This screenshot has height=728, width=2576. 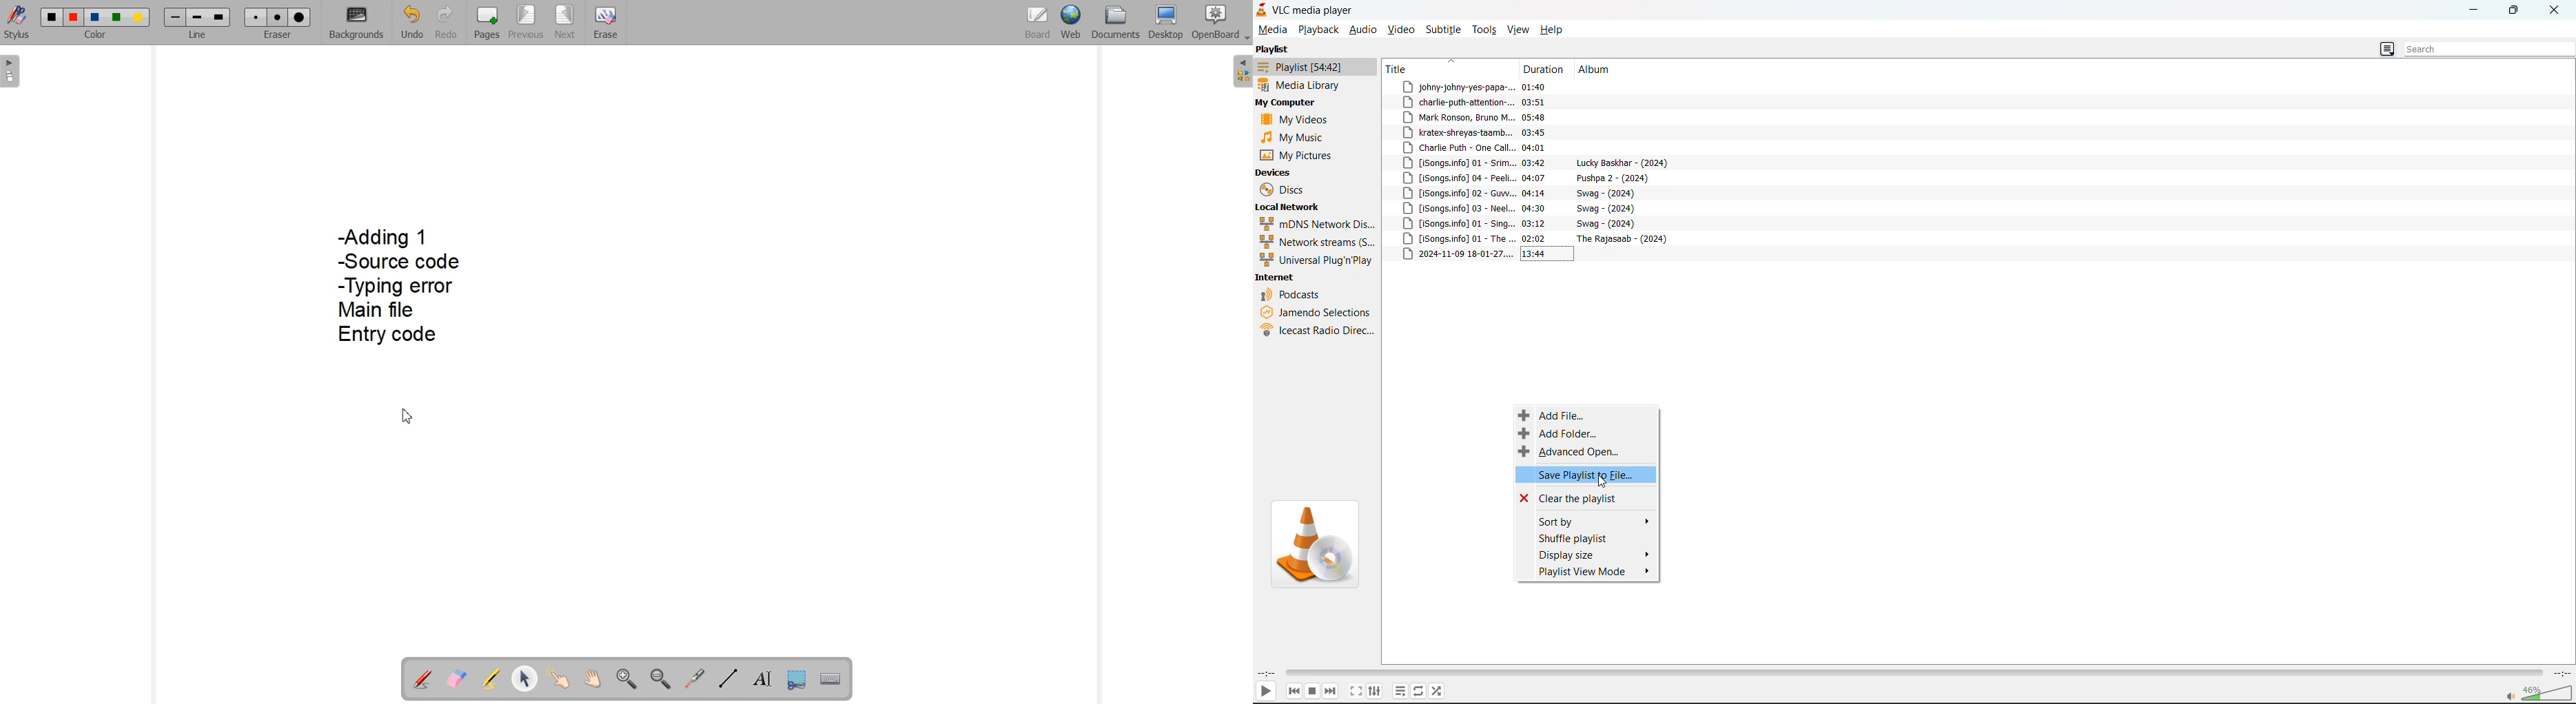 What do you see at coordinates (1912, 671) in the screenshot?
I see `track slider` at bounding box center [1912, 671].